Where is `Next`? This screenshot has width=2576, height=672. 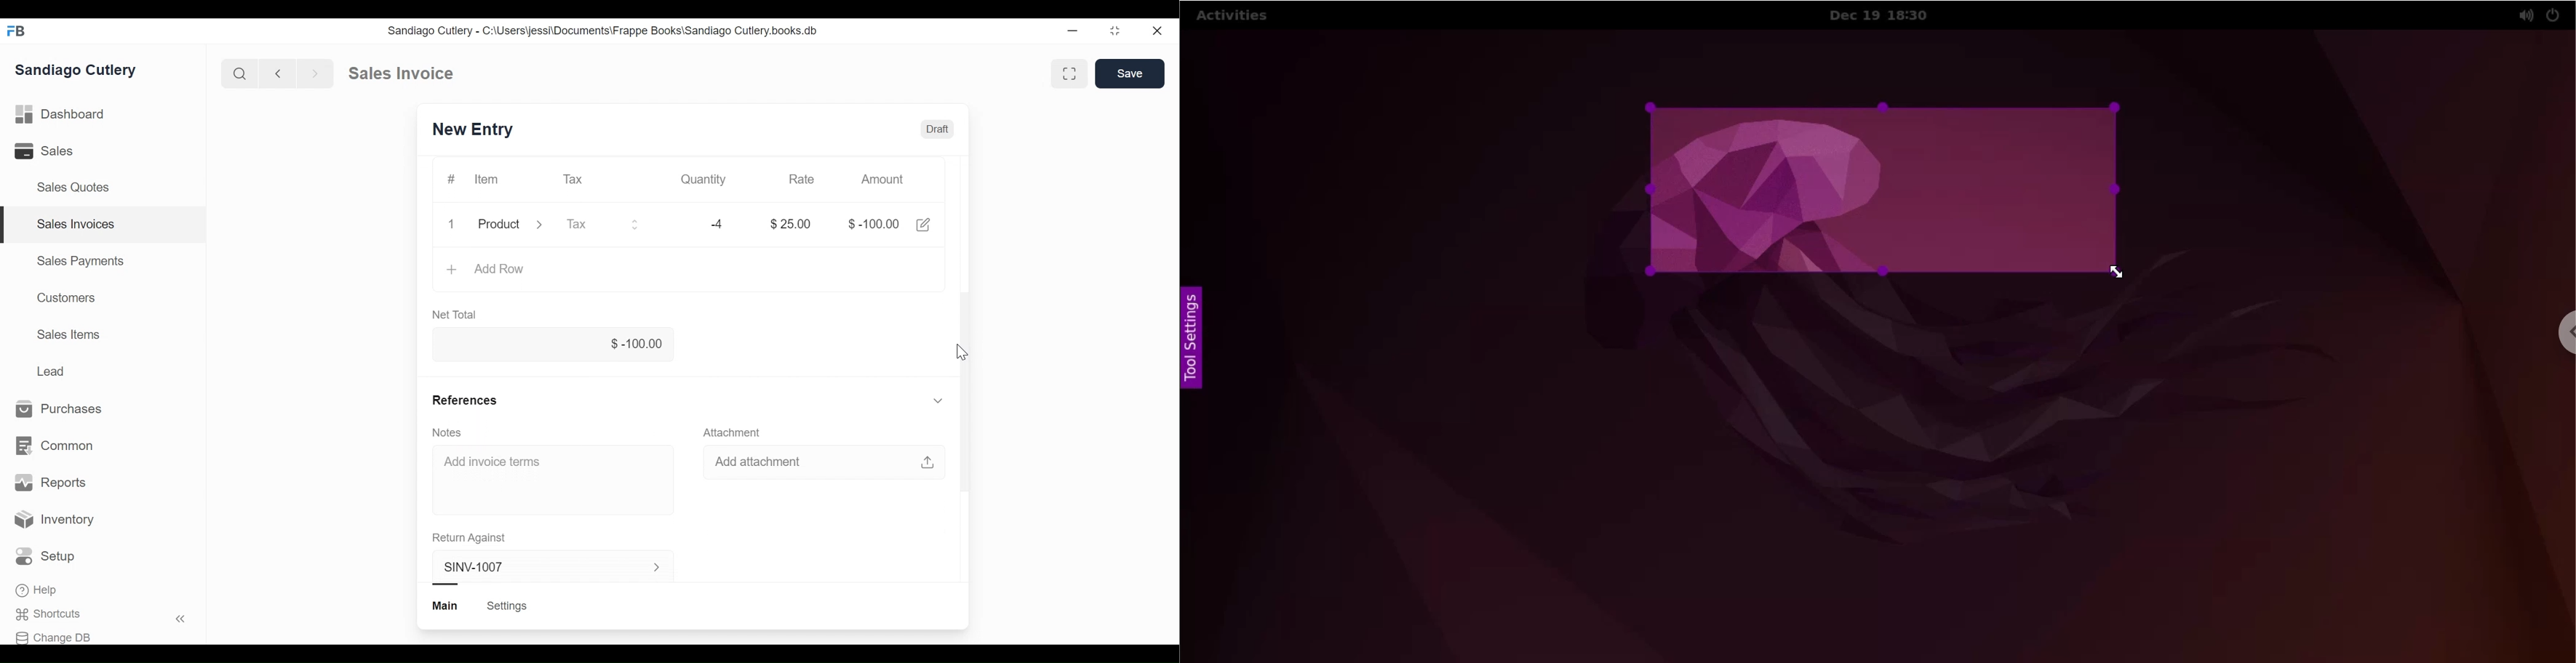
Next is located at coordinates (316, 73).